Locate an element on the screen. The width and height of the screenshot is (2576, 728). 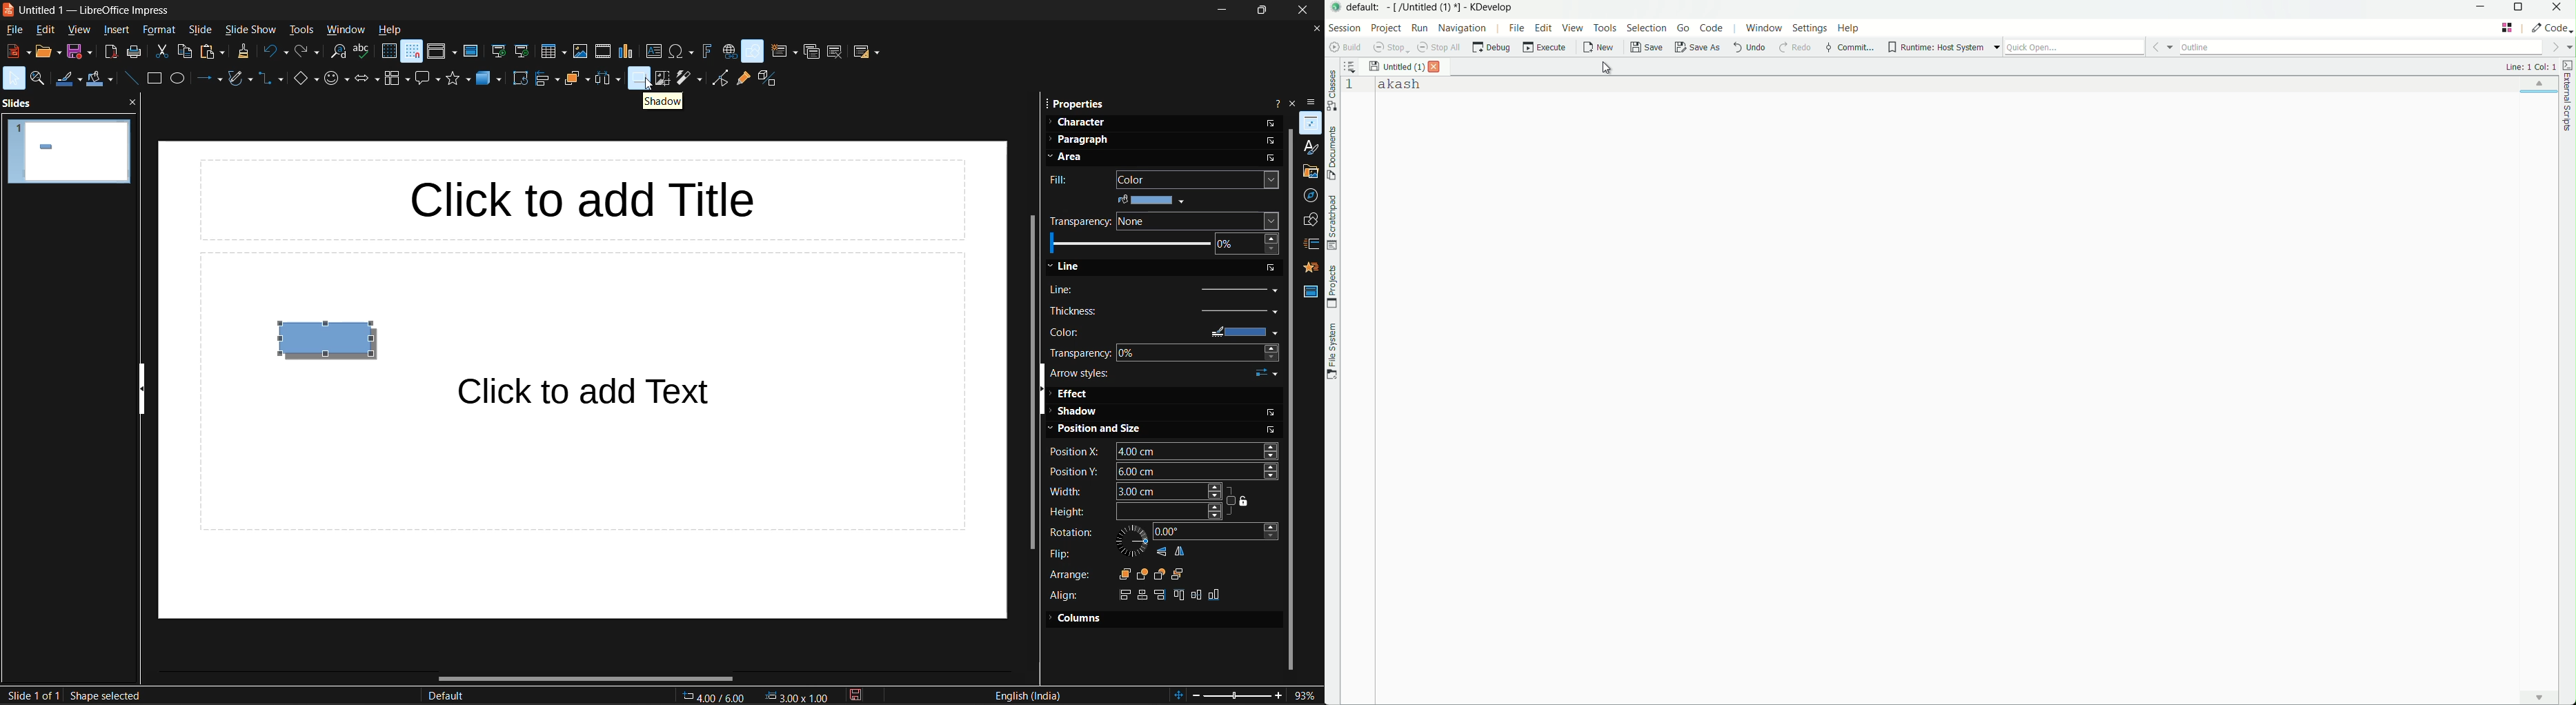
rotate is located at coordinates (519, 78).